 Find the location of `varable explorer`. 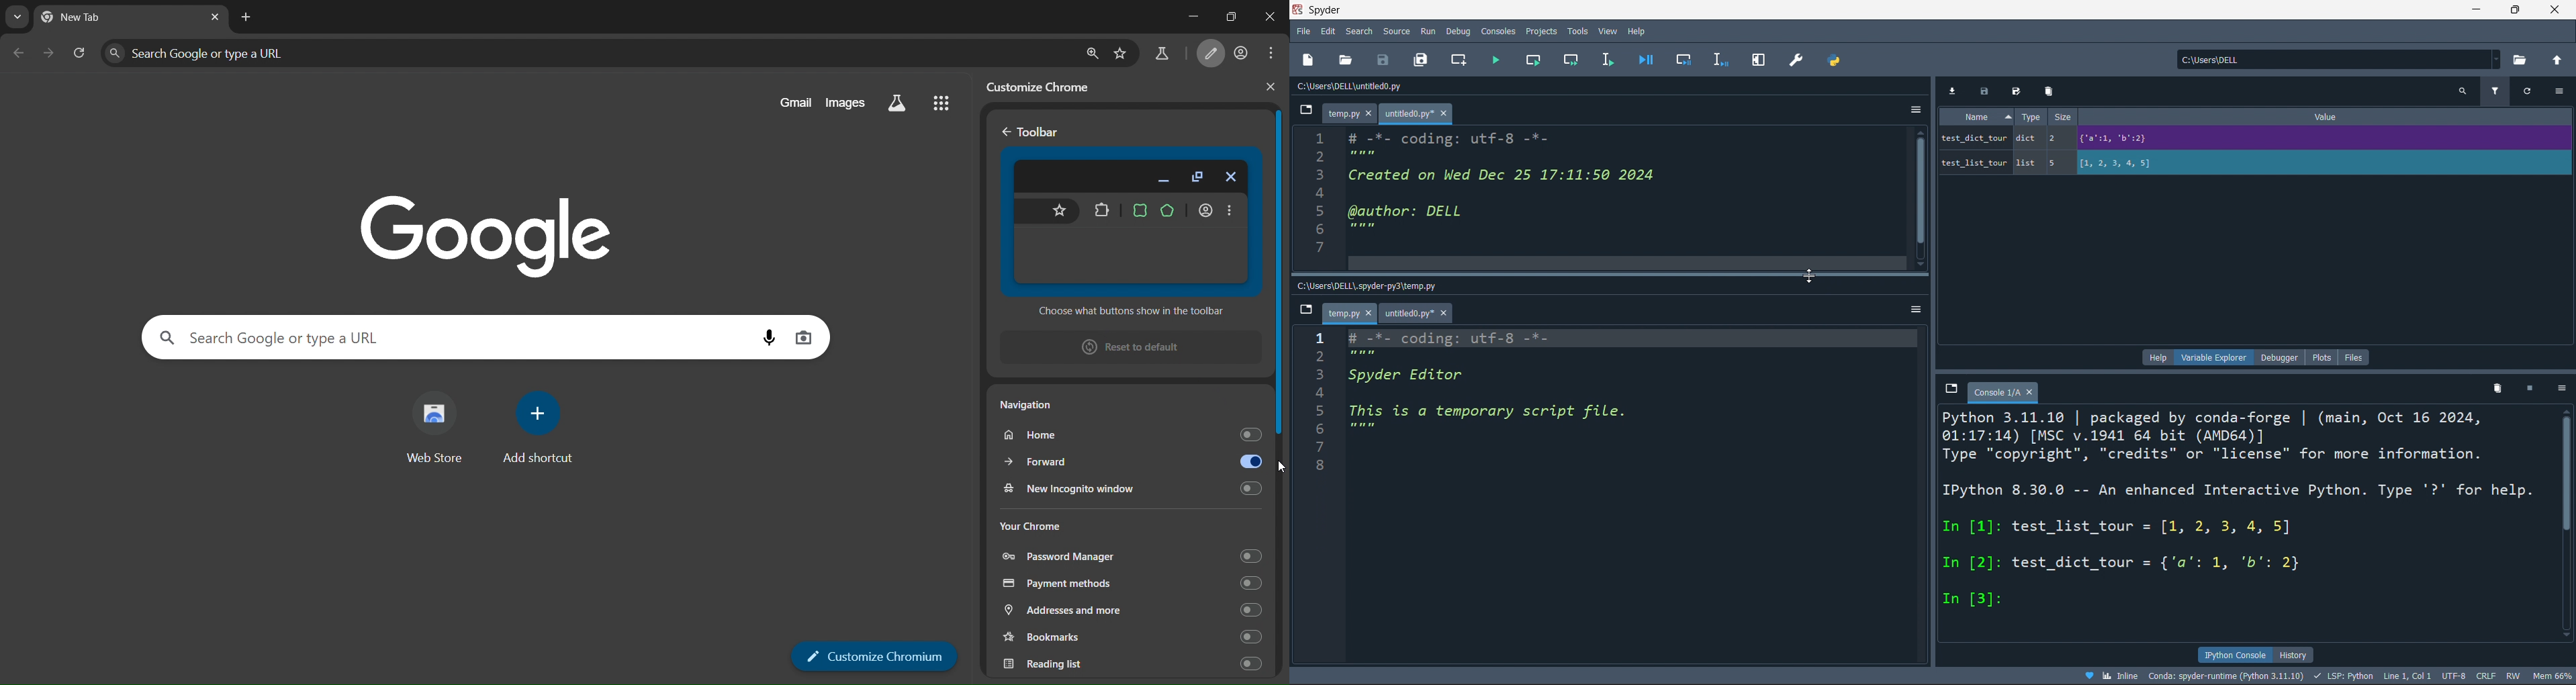

varable explorer is located at coordinates (2212, 359).